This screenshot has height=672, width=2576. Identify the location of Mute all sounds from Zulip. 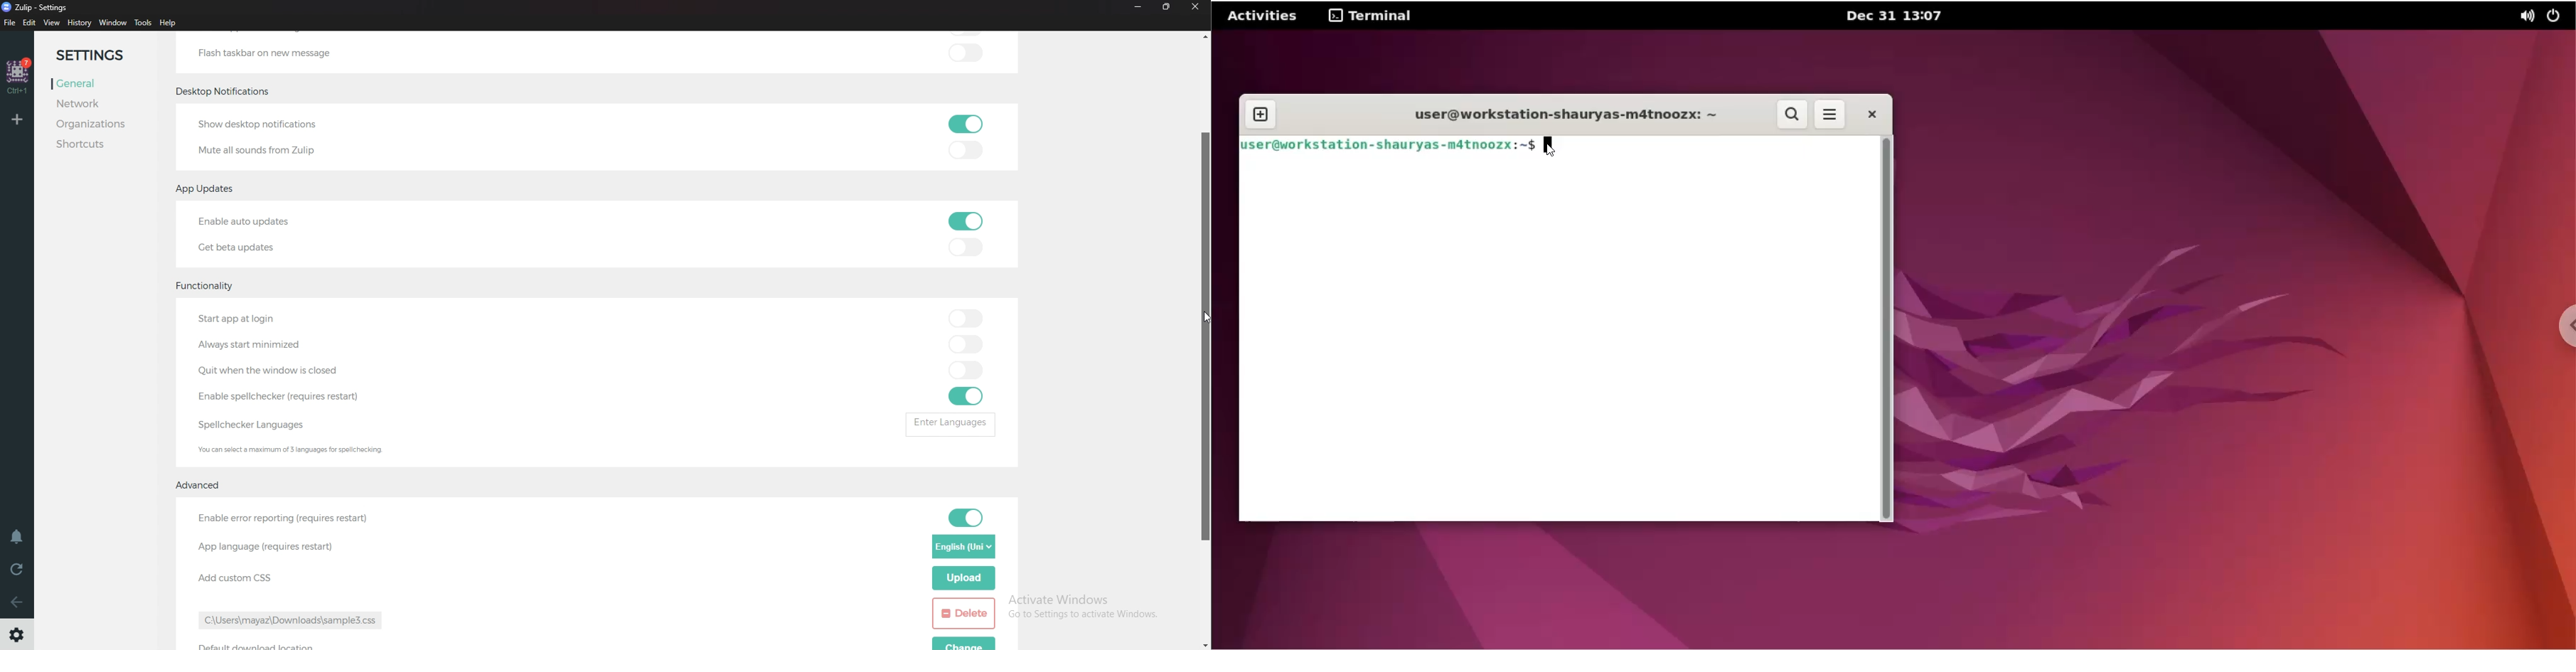
(256, 150).